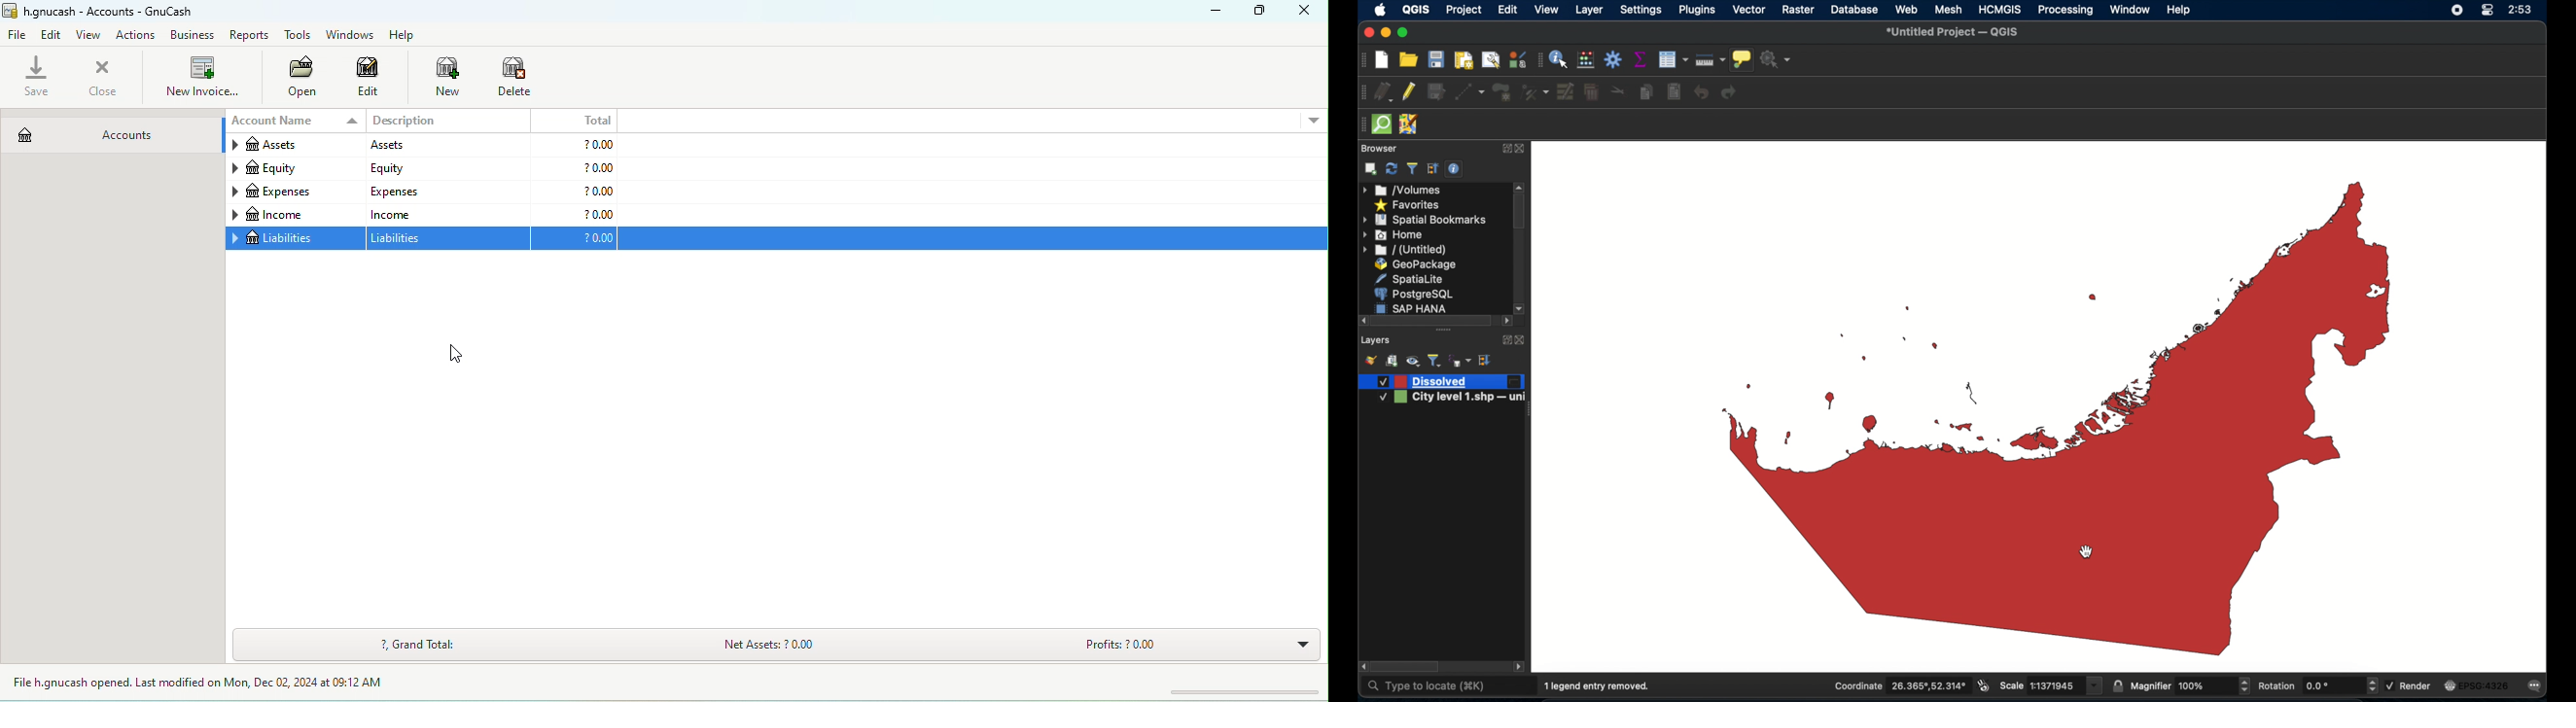 This screenshot has width=2576, height=728. What do you see at coordinates (438, 79) in the screenshot?
I see `new` at bounding box center [438, 79].